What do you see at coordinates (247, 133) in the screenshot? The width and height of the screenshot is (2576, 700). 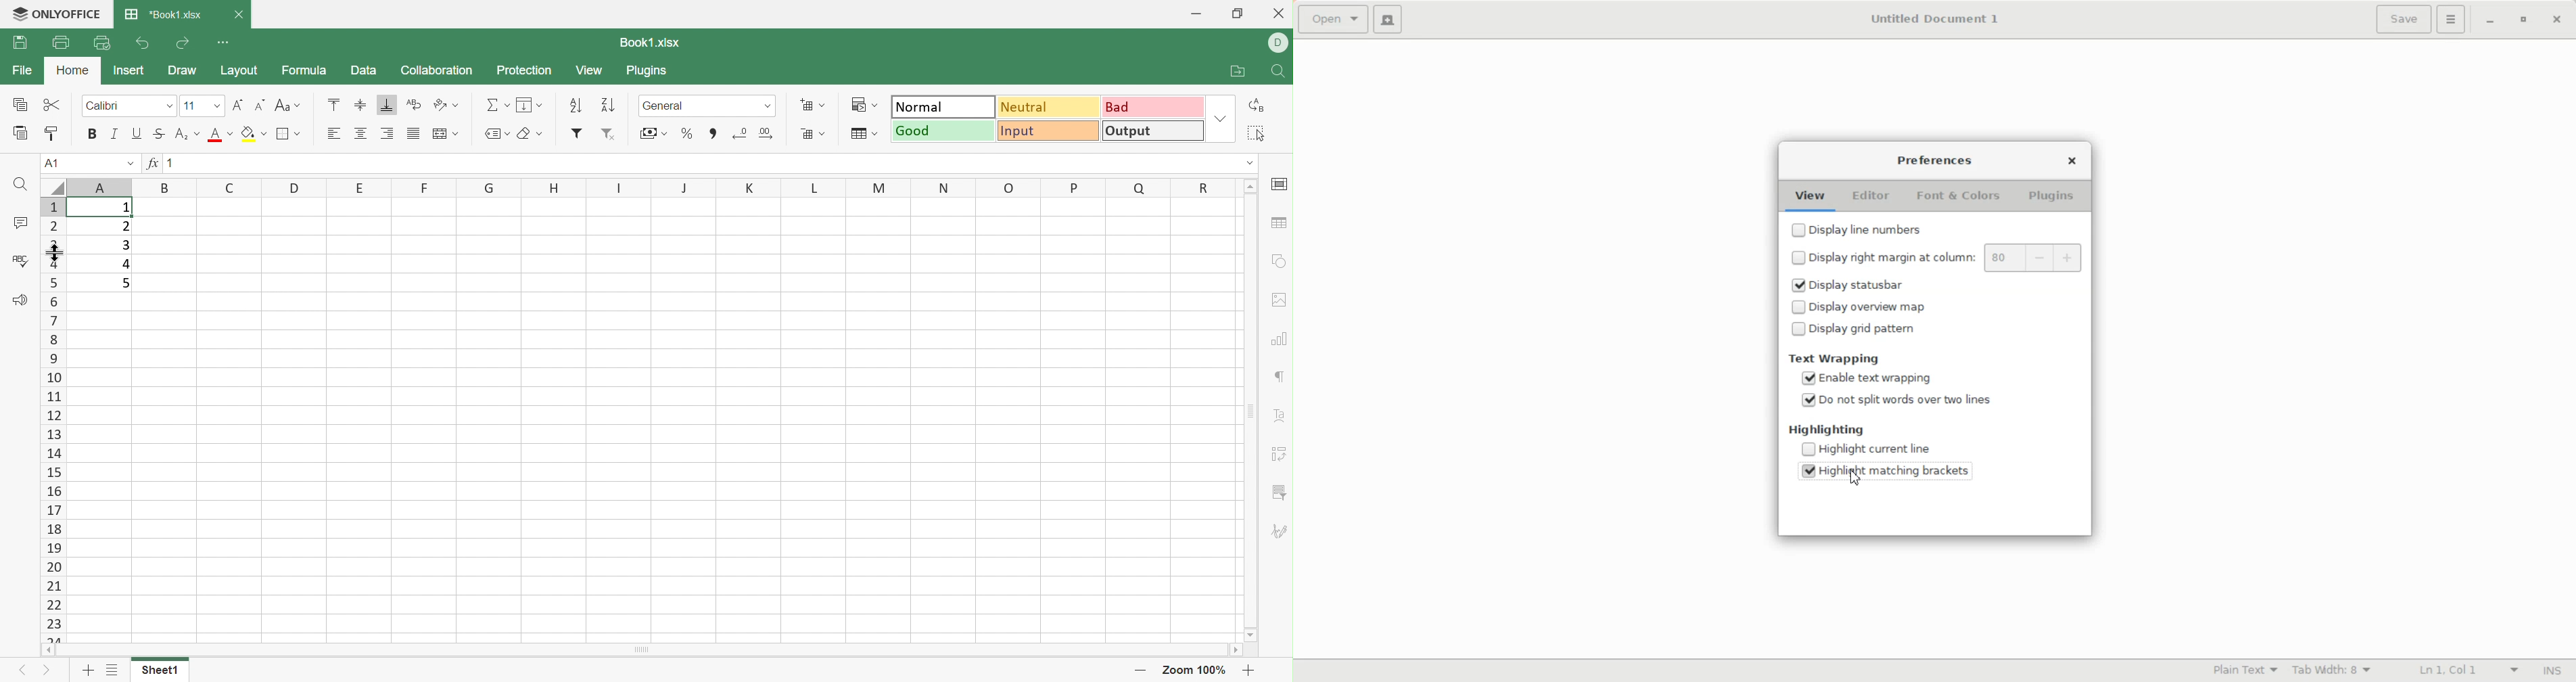 I see `Fill color` at bounding box center [247, 133].